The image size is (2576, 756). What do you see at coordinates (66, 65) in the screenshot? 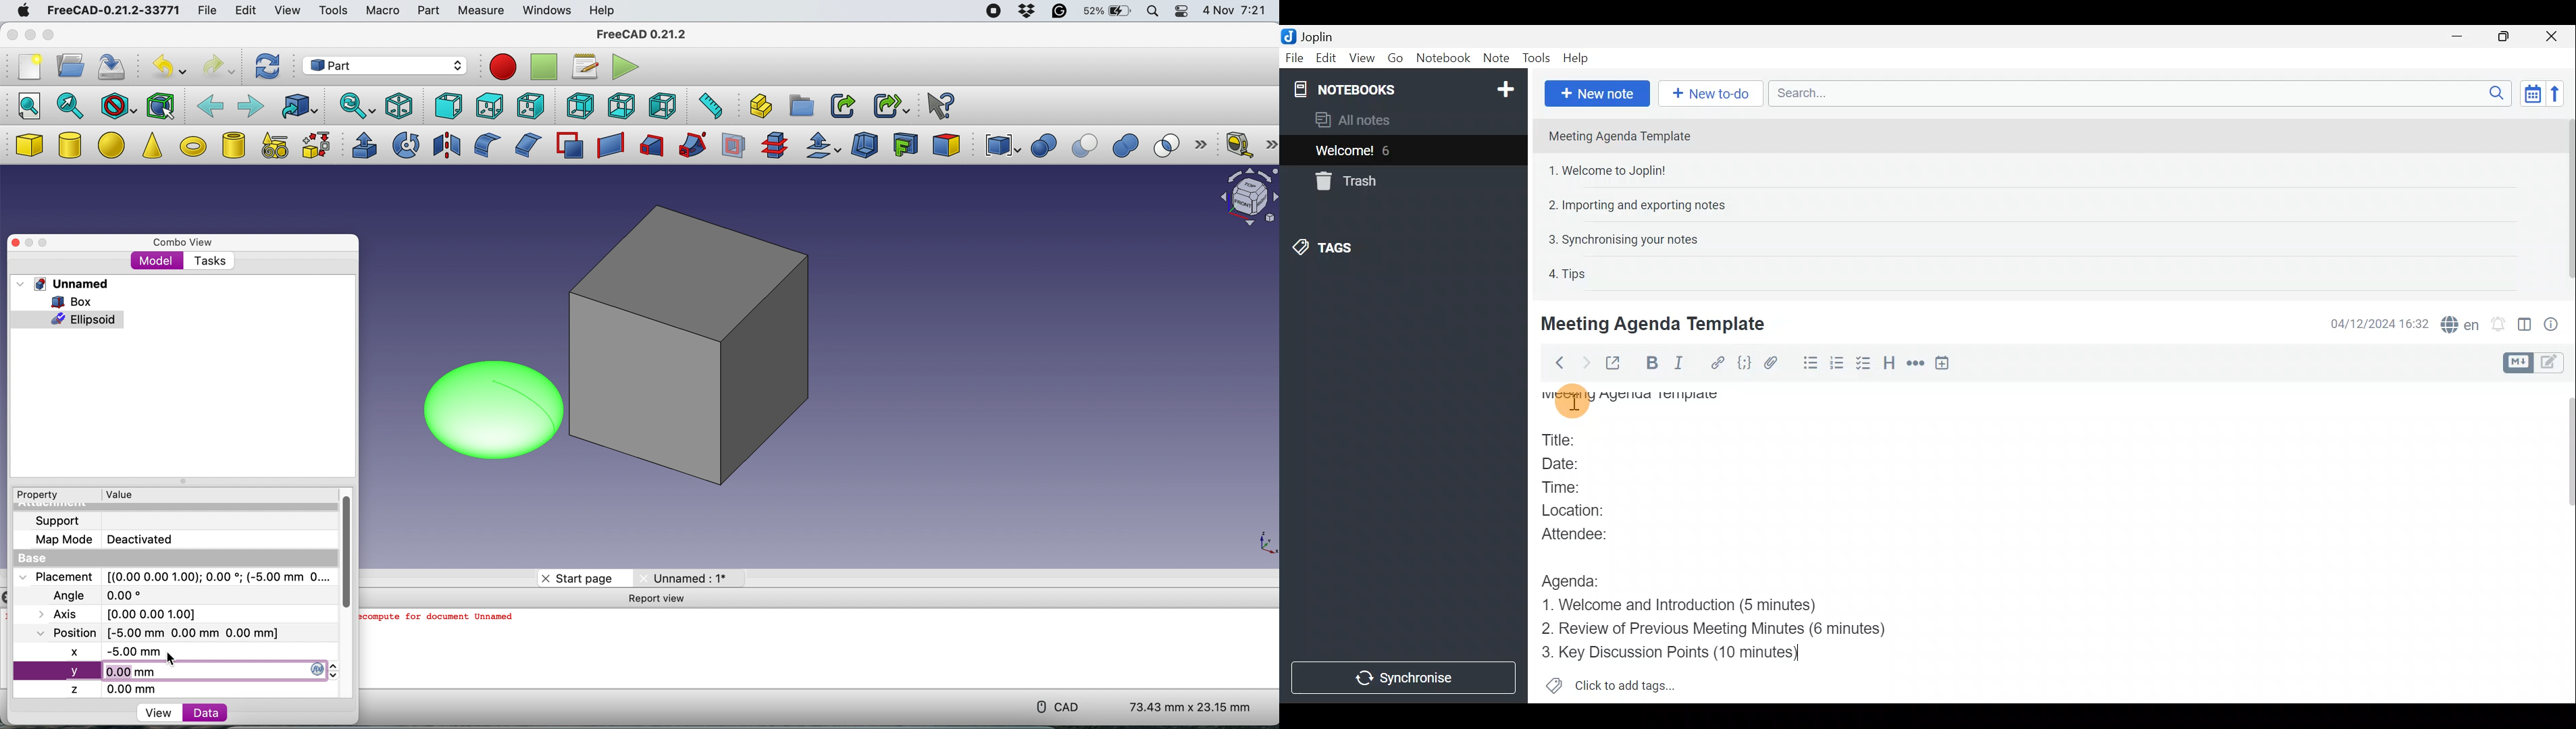
I see `open` at bounding box center [66, 65].